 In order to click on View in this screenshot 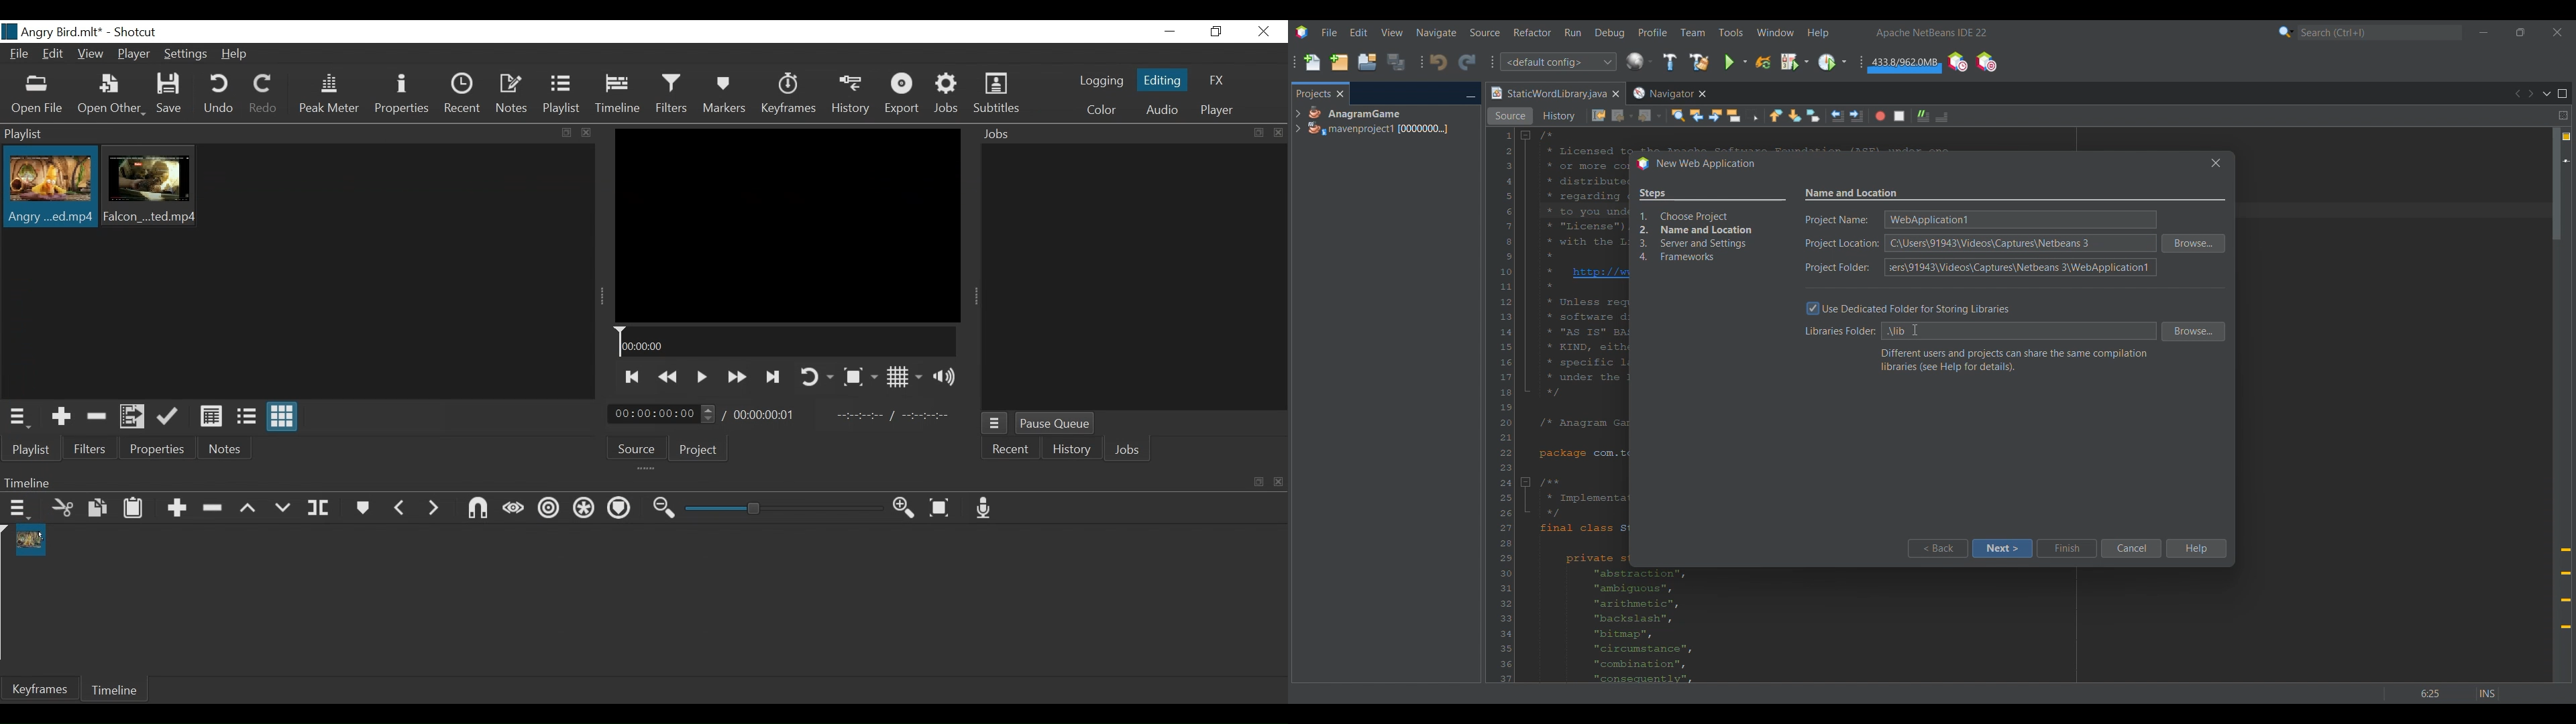, I will do `click(91, 54)`.